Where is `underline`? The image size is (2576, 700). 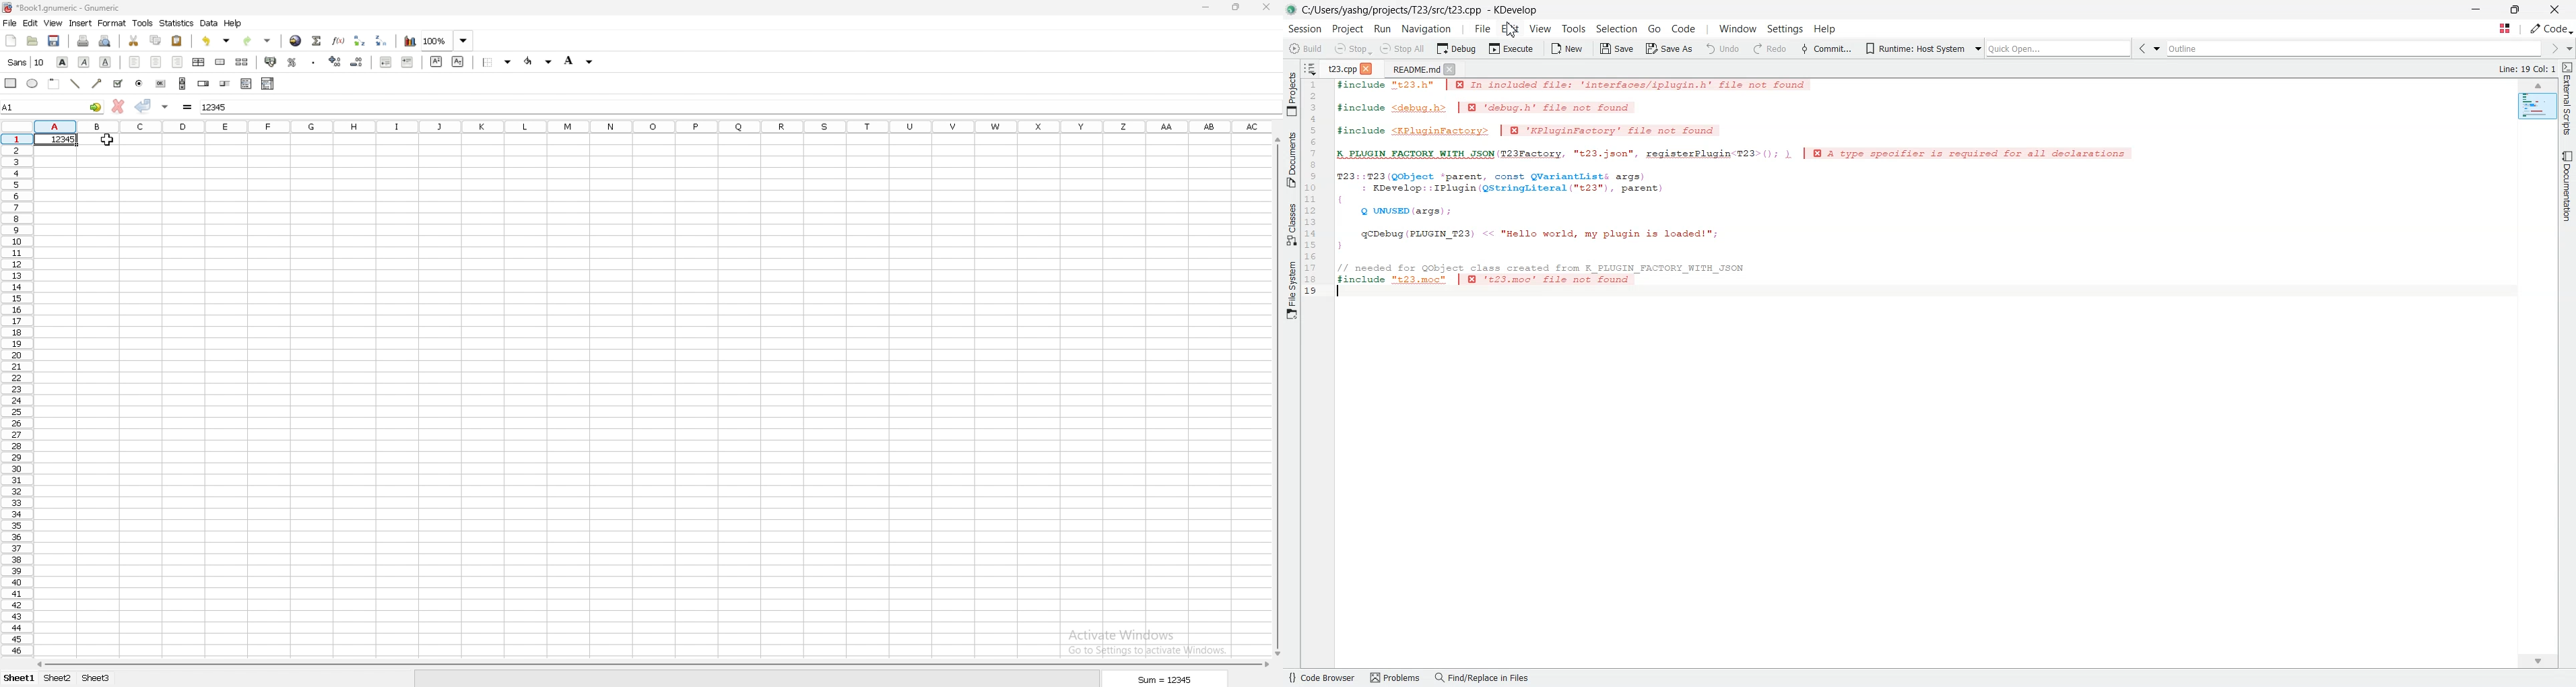
underline is located at coordinates (105, 63).